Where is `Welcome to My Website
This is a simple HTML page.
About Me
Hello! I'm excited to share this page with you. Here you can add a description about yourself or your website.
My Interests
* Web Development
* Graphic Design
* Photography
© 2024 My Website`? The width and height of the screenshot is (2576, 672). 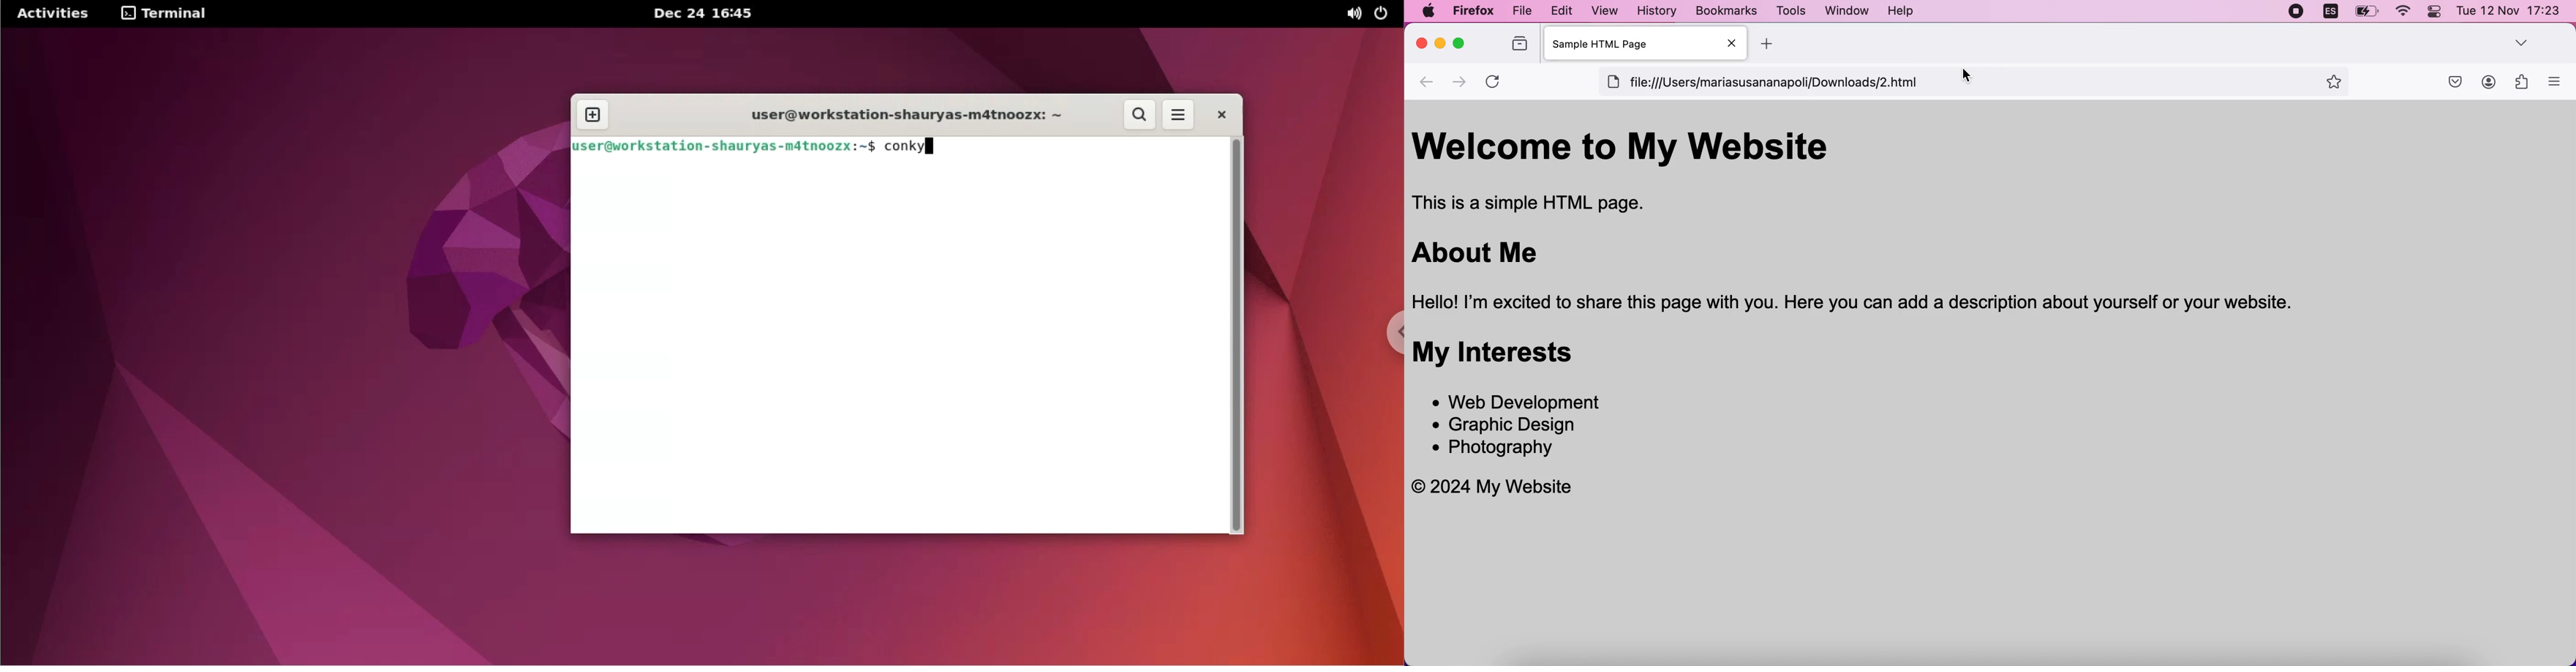
Welcome to My Website
This is a simple HTML page.
About Me
Hello! I'm excited to share this page with you. Here you can add a description about yourself or your website.
My Interests
* Web Development
* Graphic Design
* Photography
© 2024 My Website is located at coordinates (1987, 366).